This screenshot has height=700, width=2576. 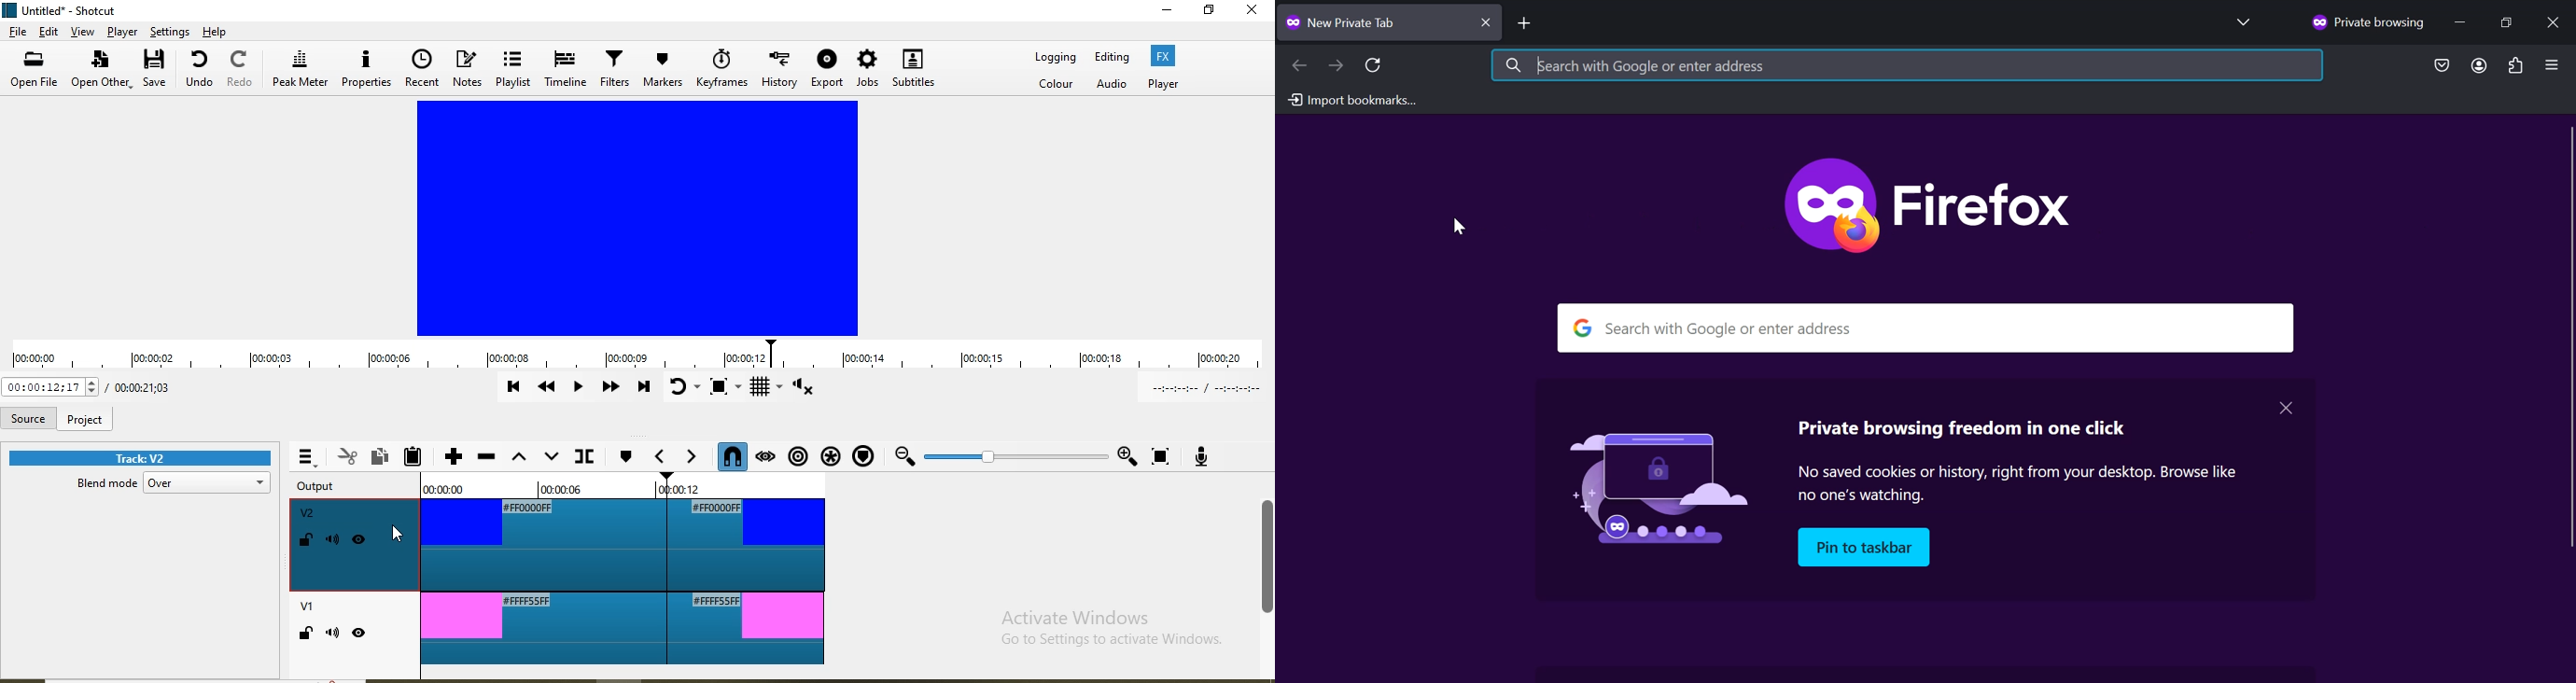 What do you see at coordinates (684, 389) in the screenshot?
I see `Toggle player looping ` at bounding box center [684, 389].